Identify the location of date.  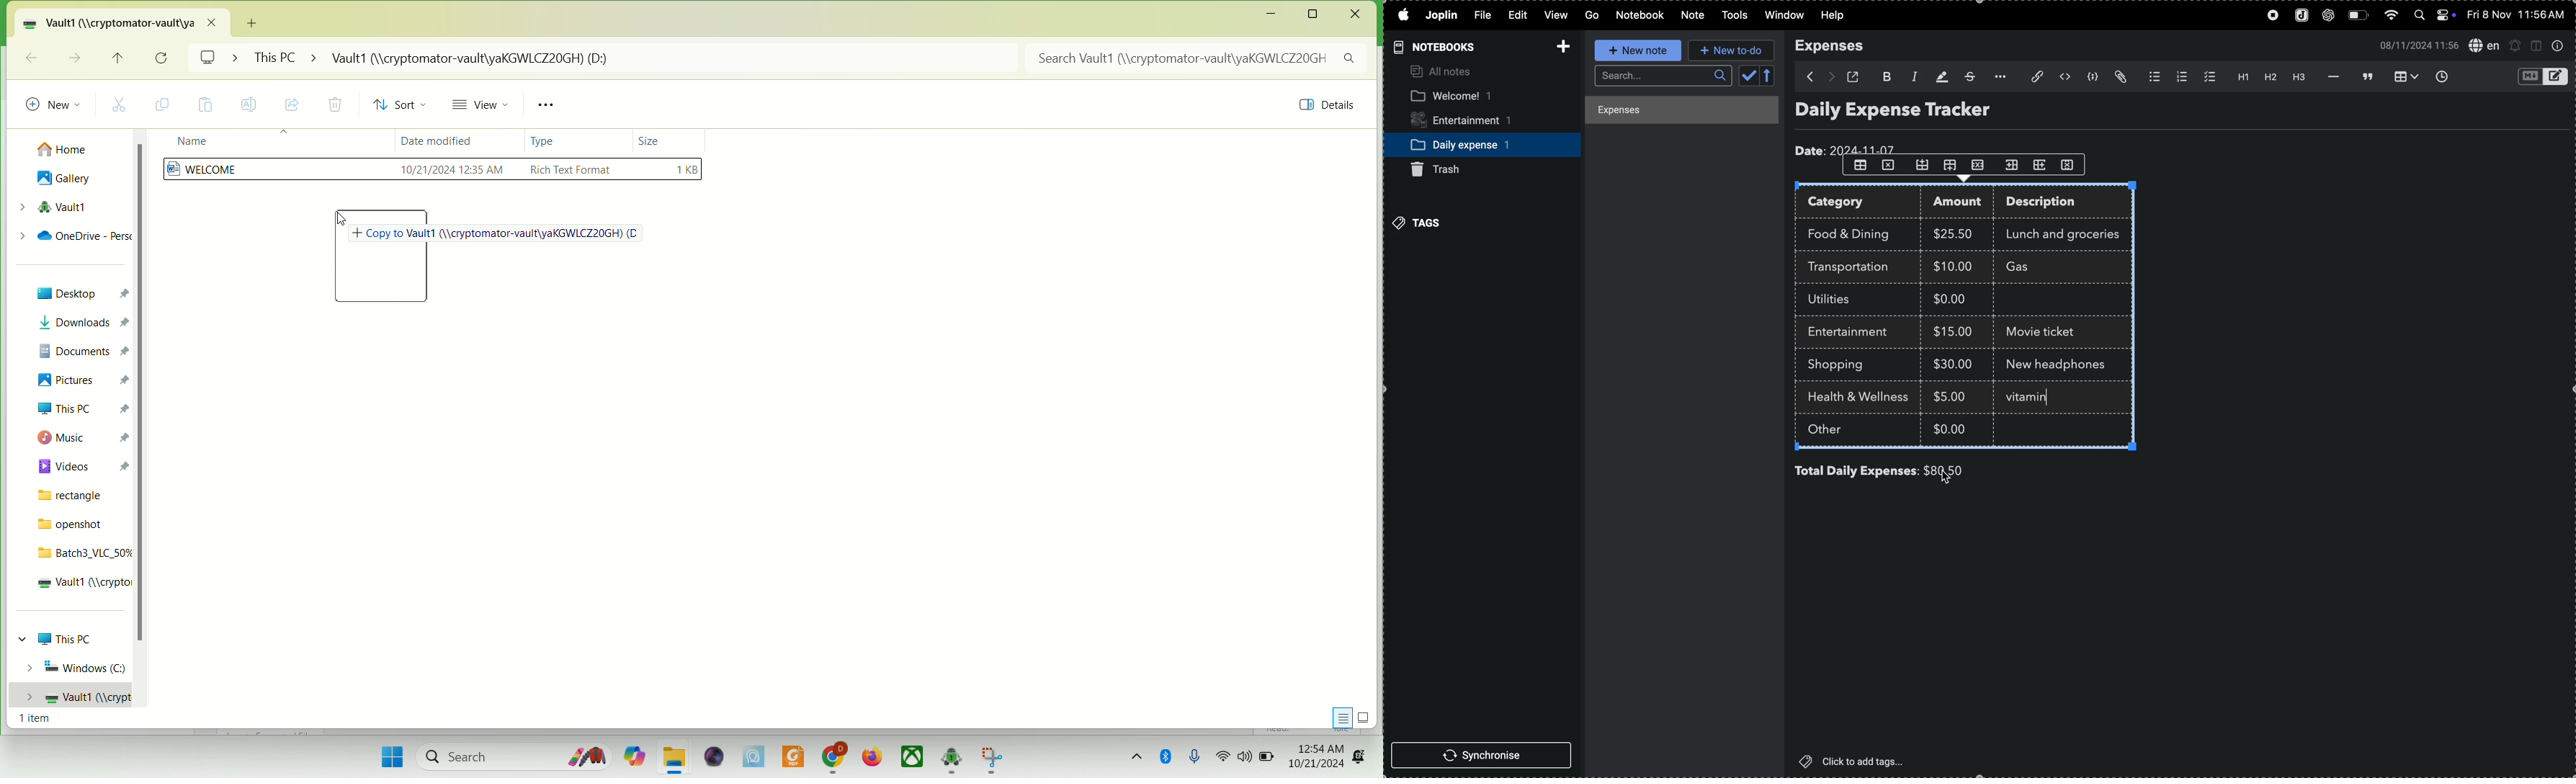
(1848, 147).